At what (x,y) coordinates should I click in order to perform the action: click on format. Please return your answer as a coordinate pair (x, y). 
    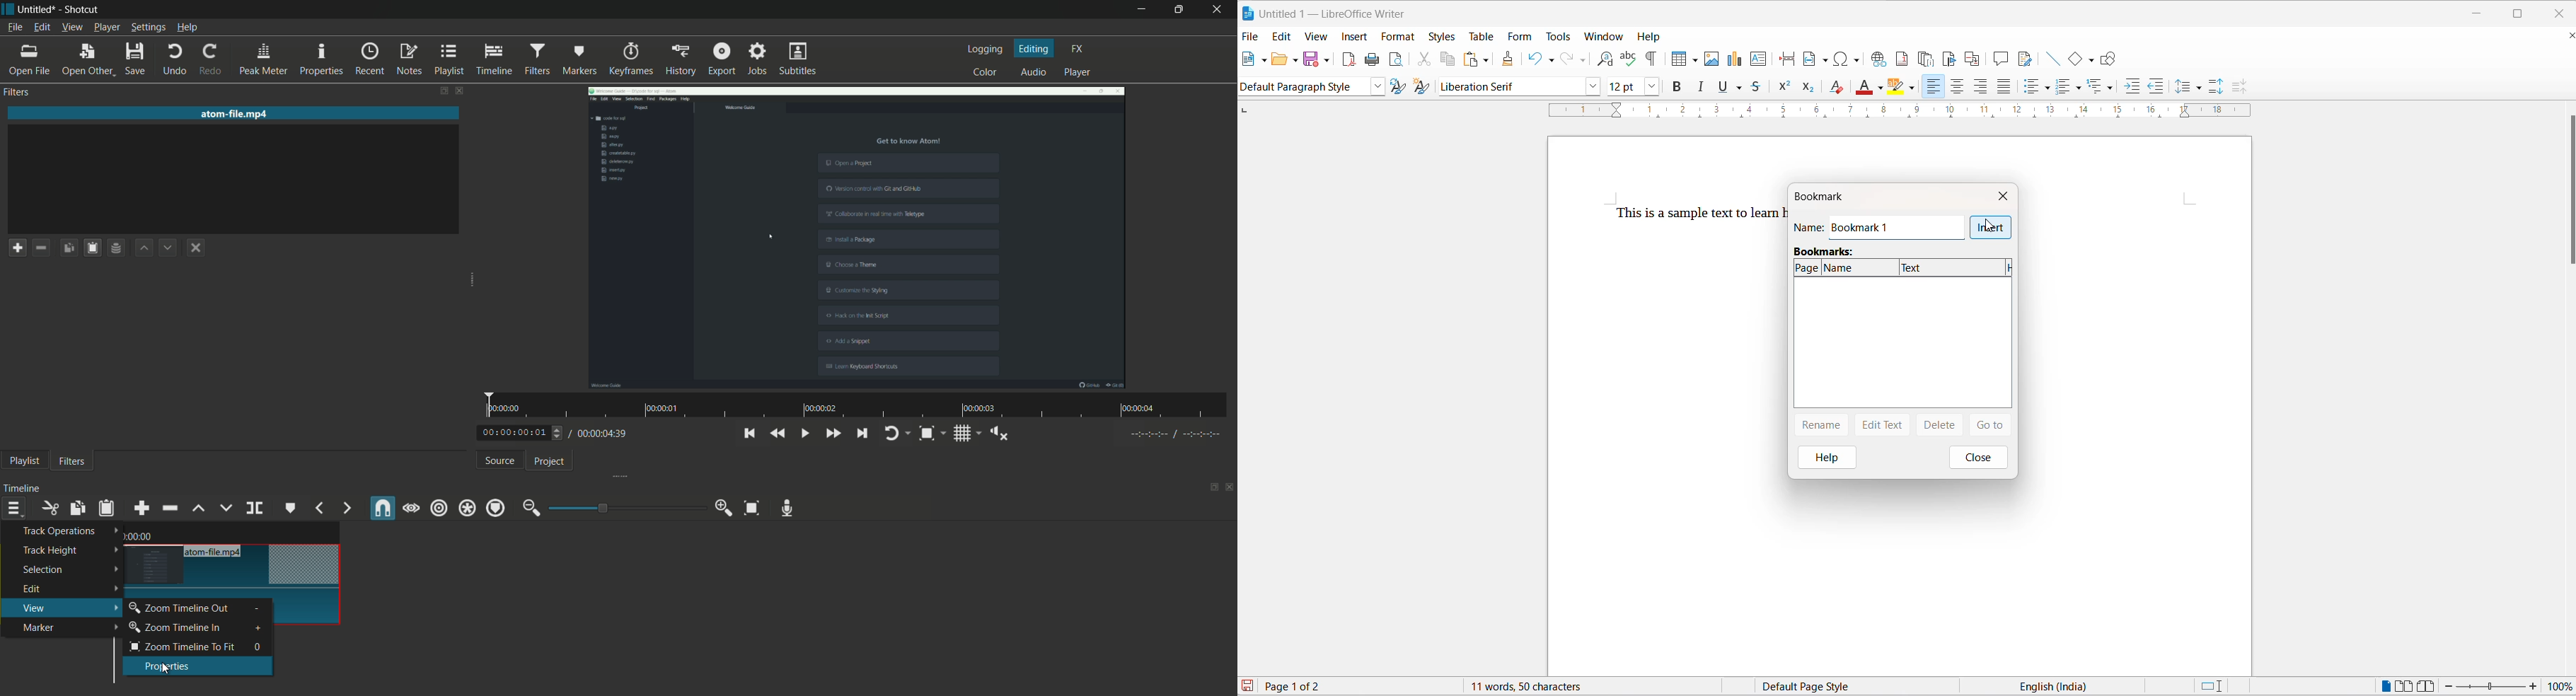
    Looking at the image, I should click on (1399, 38).